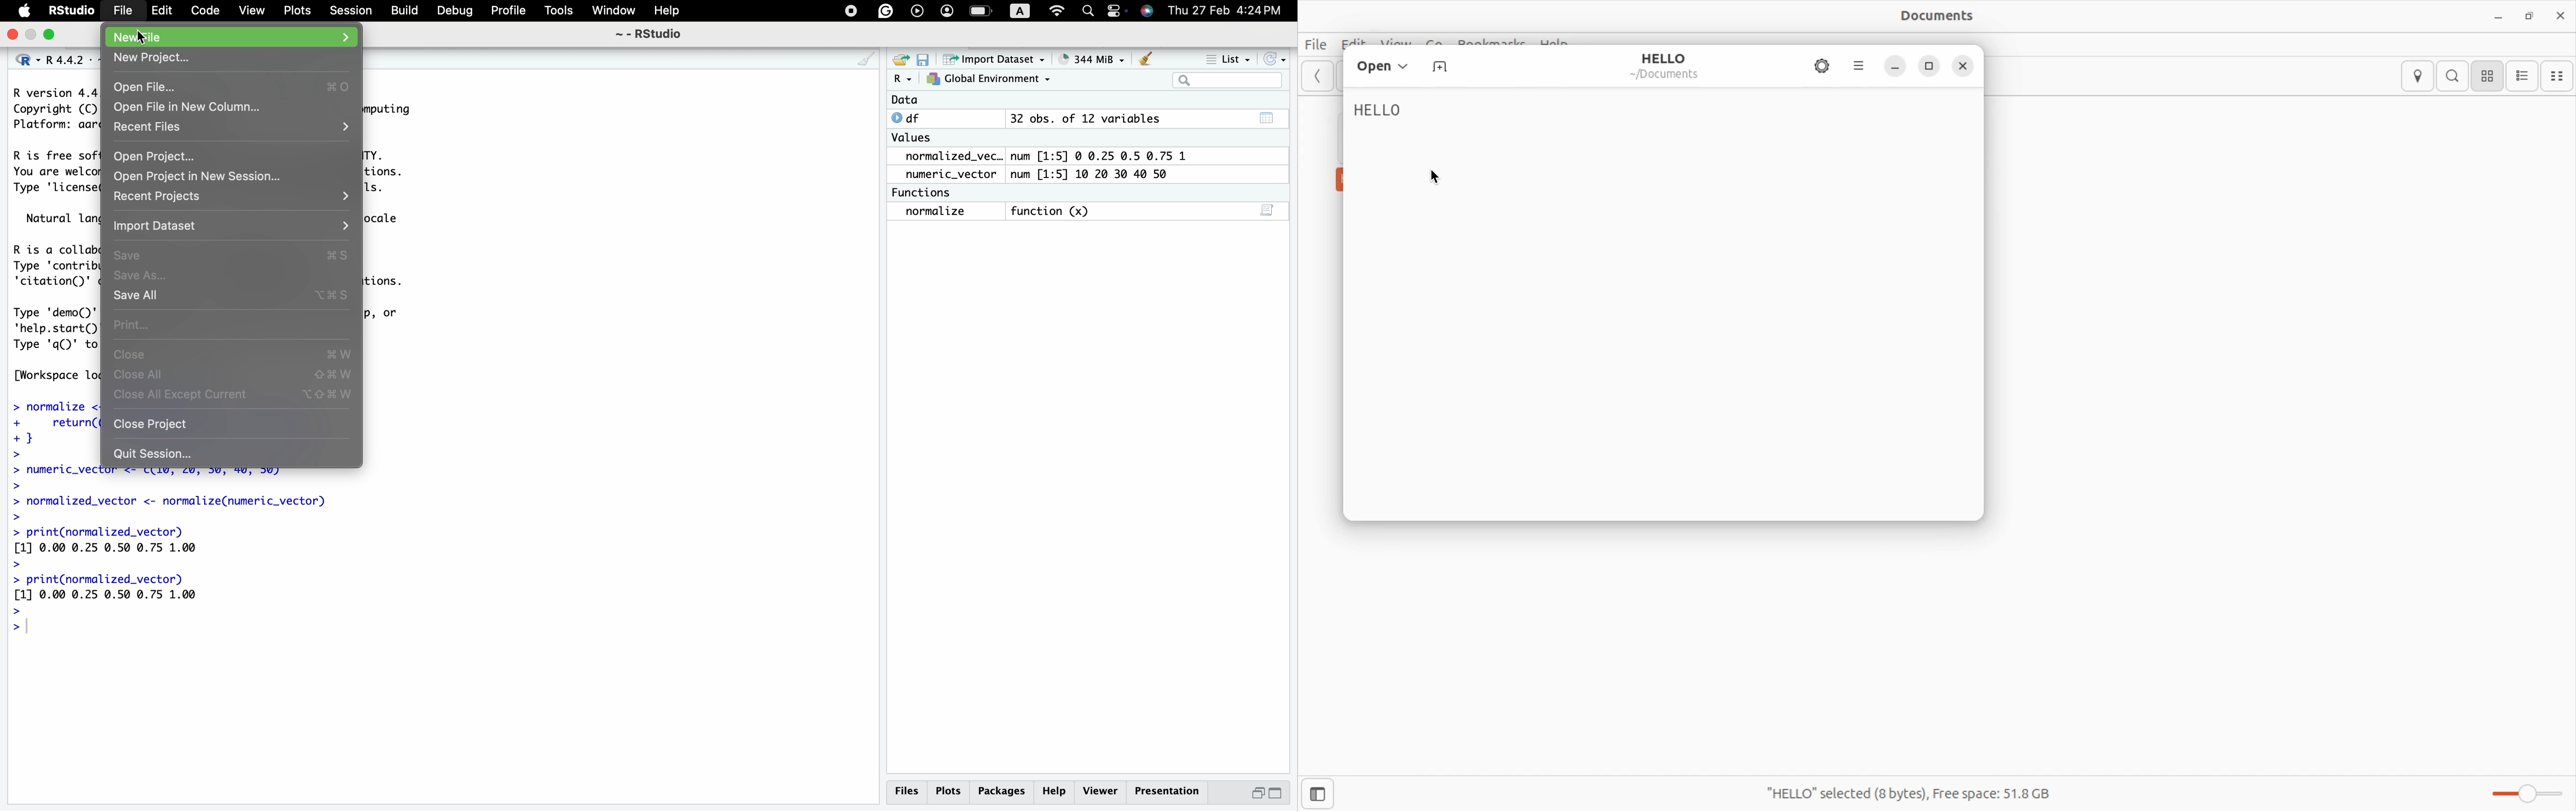 This screenshot has width=2576, height=812. What do you see at coordinates (1272, 59) in the screenshot?
I see `refresh` at bounding box center [1272, 59].